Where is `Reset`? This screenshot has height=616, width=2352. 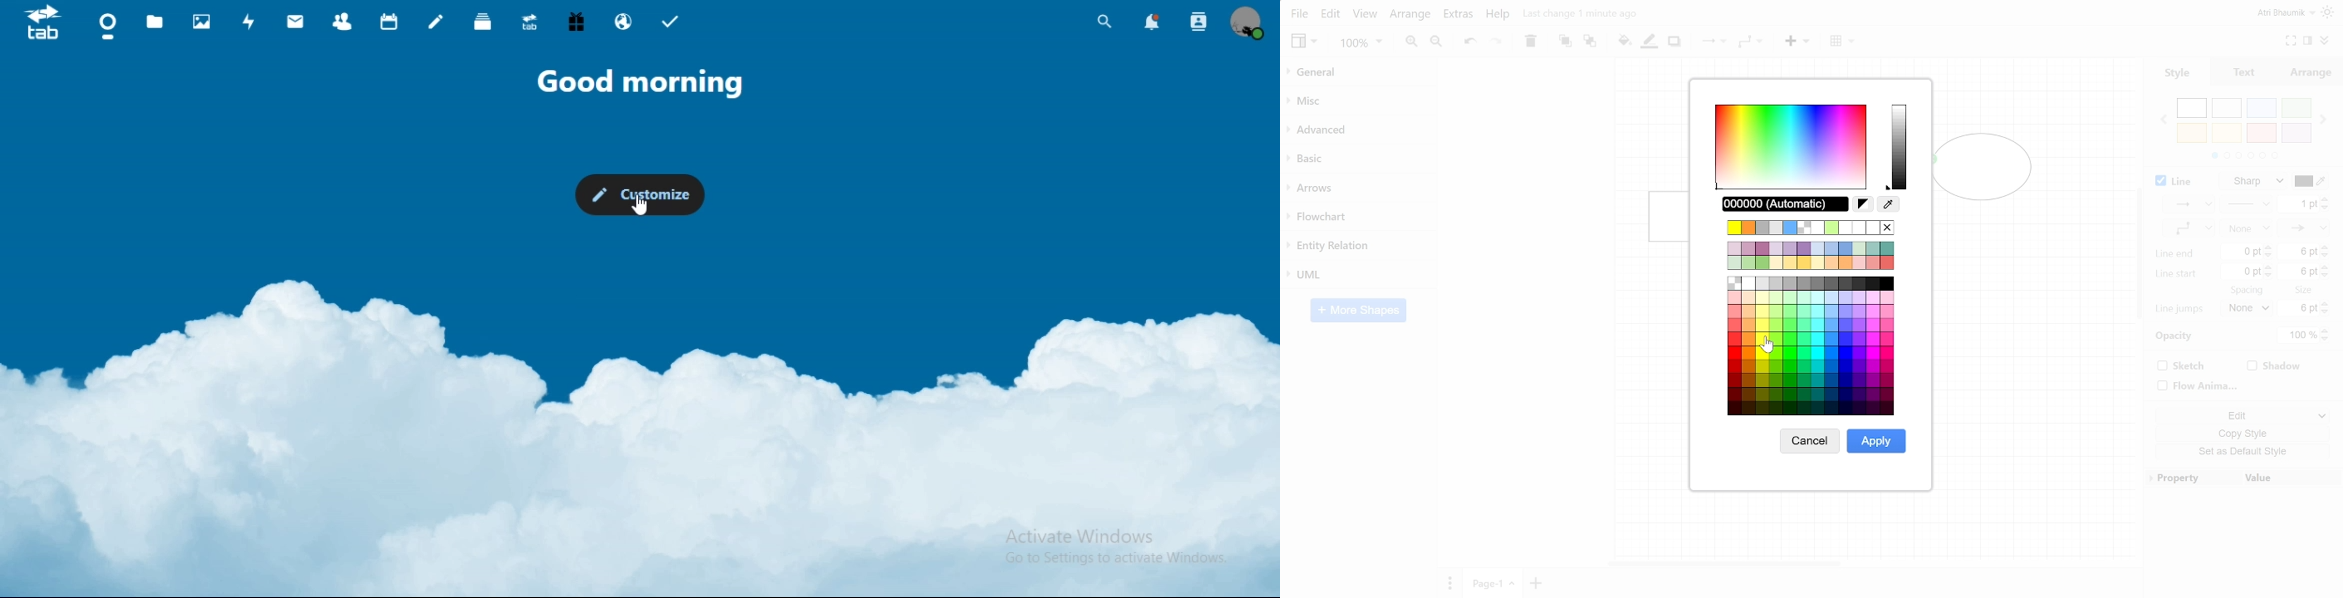 Reset is located at coordinates (1864, 204).